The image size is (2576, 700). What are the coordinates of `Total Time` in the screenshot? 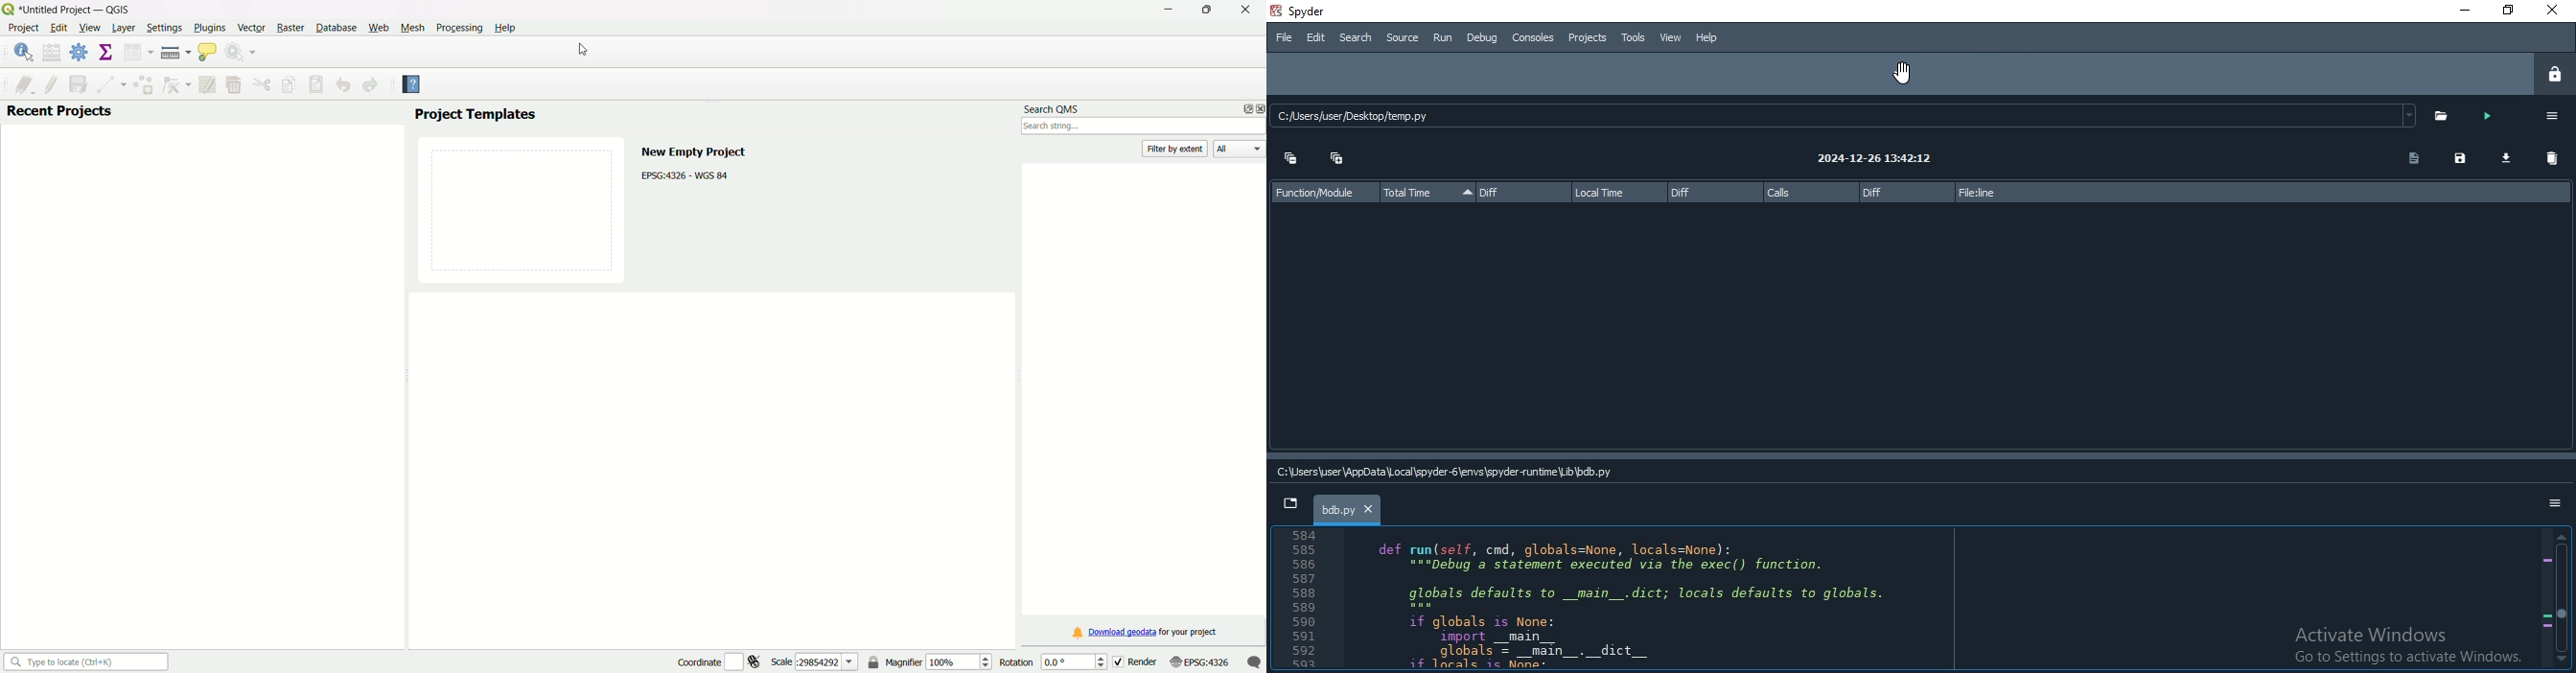 It's located at (1426, 193).